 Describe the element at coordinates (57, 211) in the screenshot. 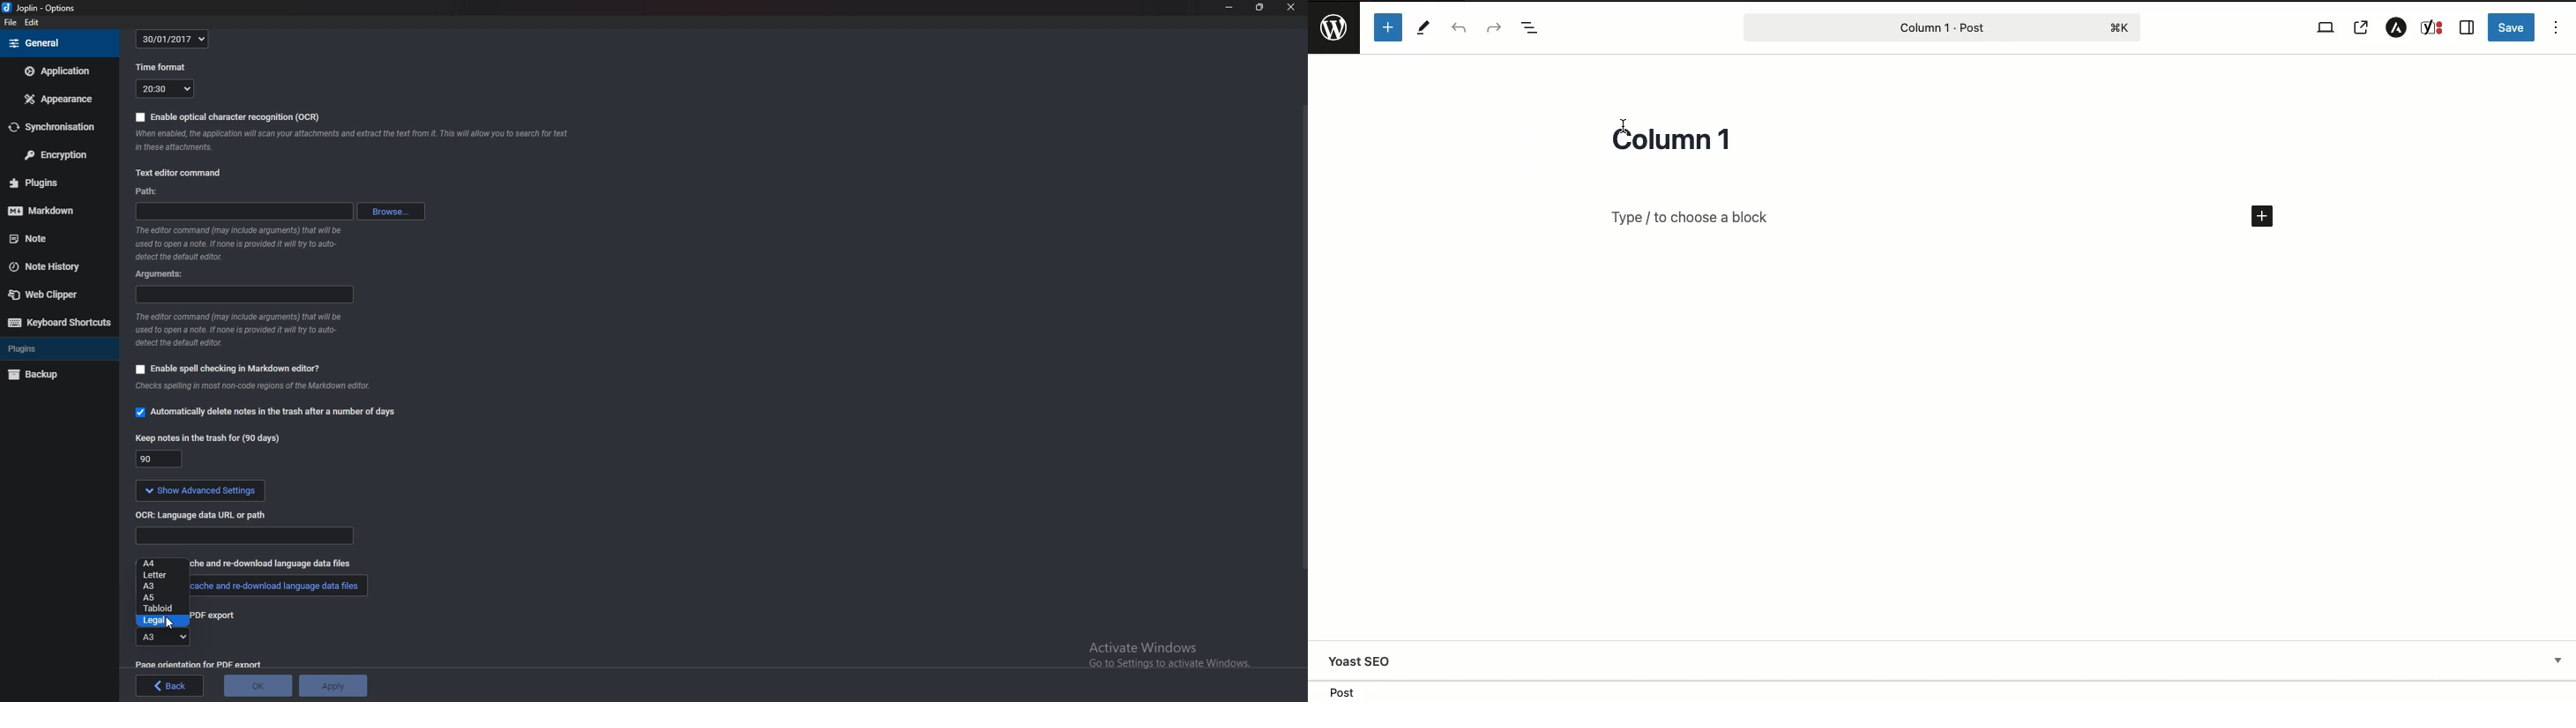

I see `markdown` at that location.